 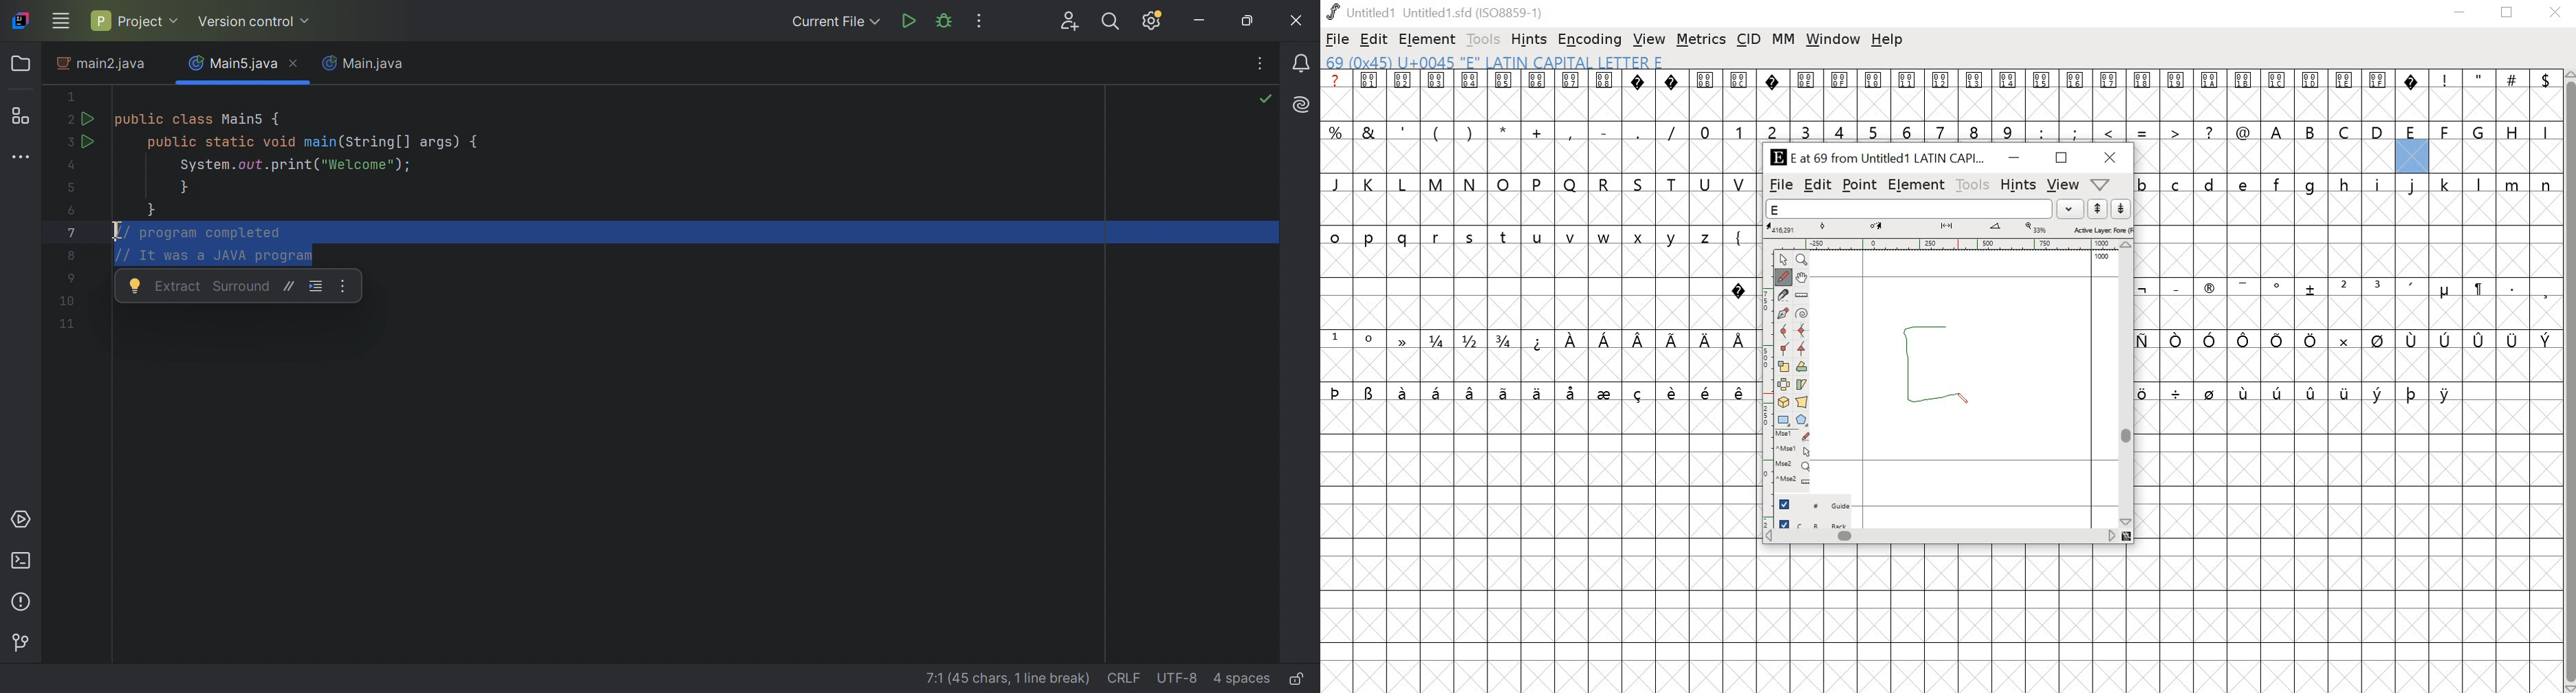 What do you see at coordinates (2350, 365) in the screenshot?
I see `empty cells` at bounding box center [2350, 365].